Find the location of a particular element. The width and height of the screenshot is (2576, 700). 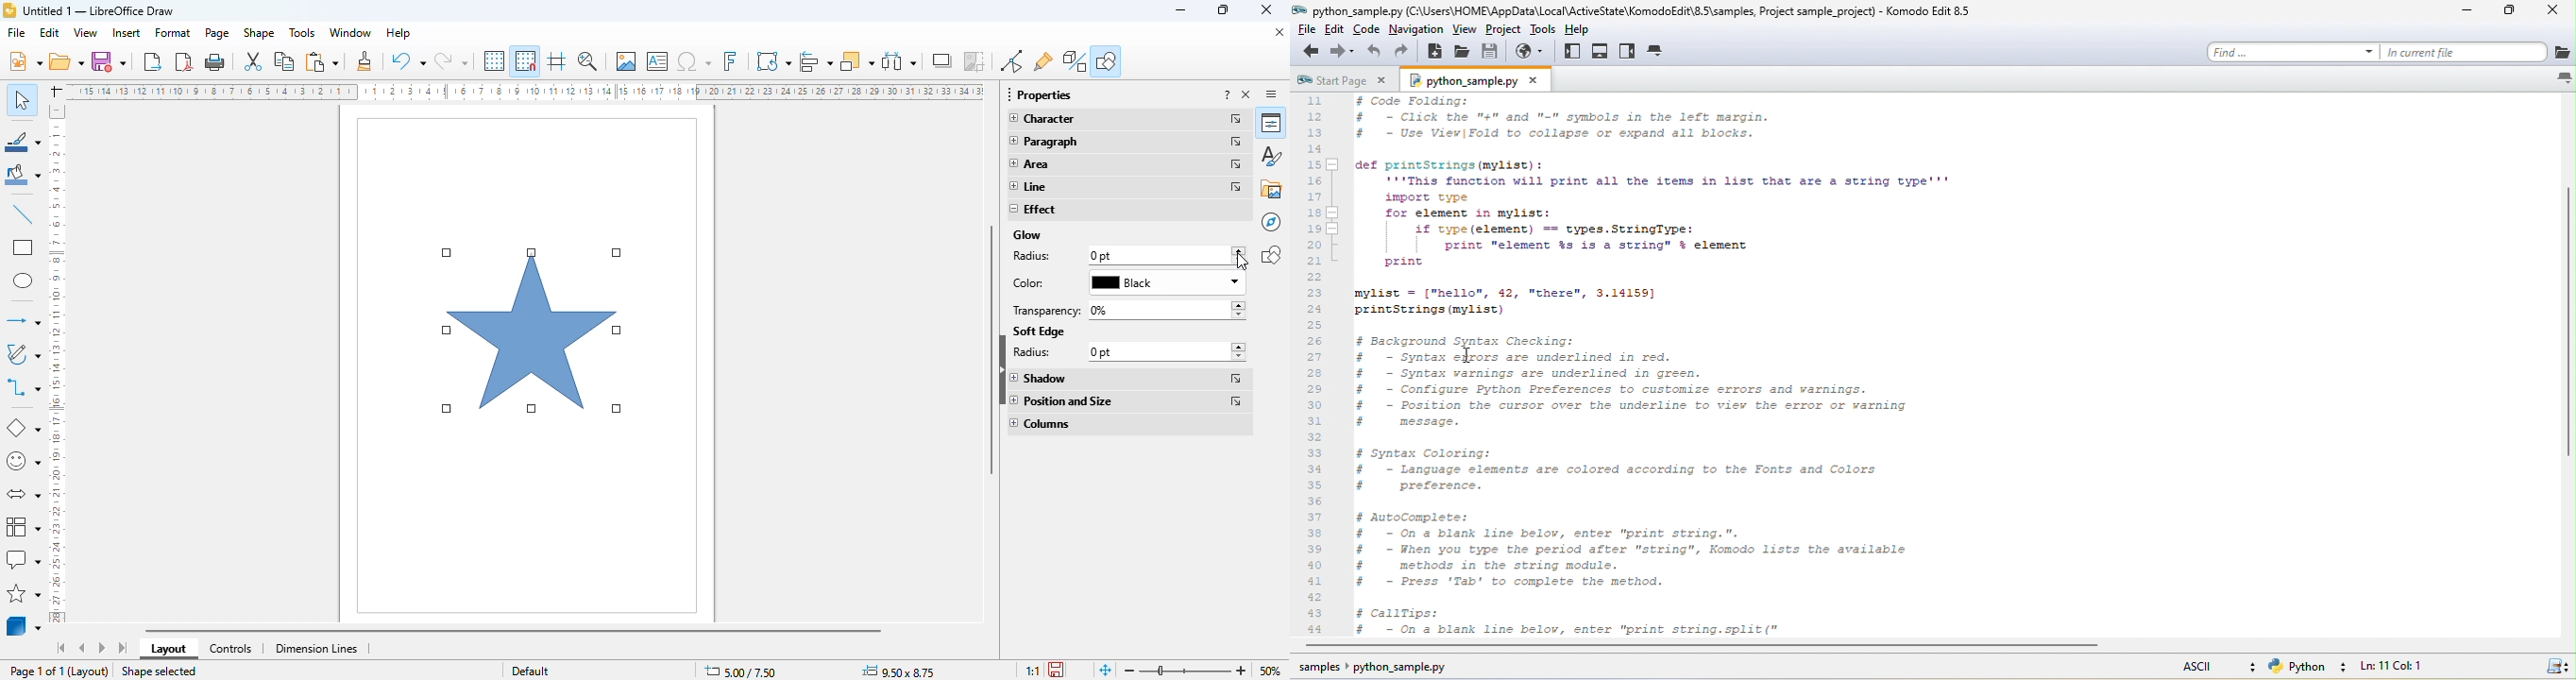

ruler is located at coordinates (522, 91).